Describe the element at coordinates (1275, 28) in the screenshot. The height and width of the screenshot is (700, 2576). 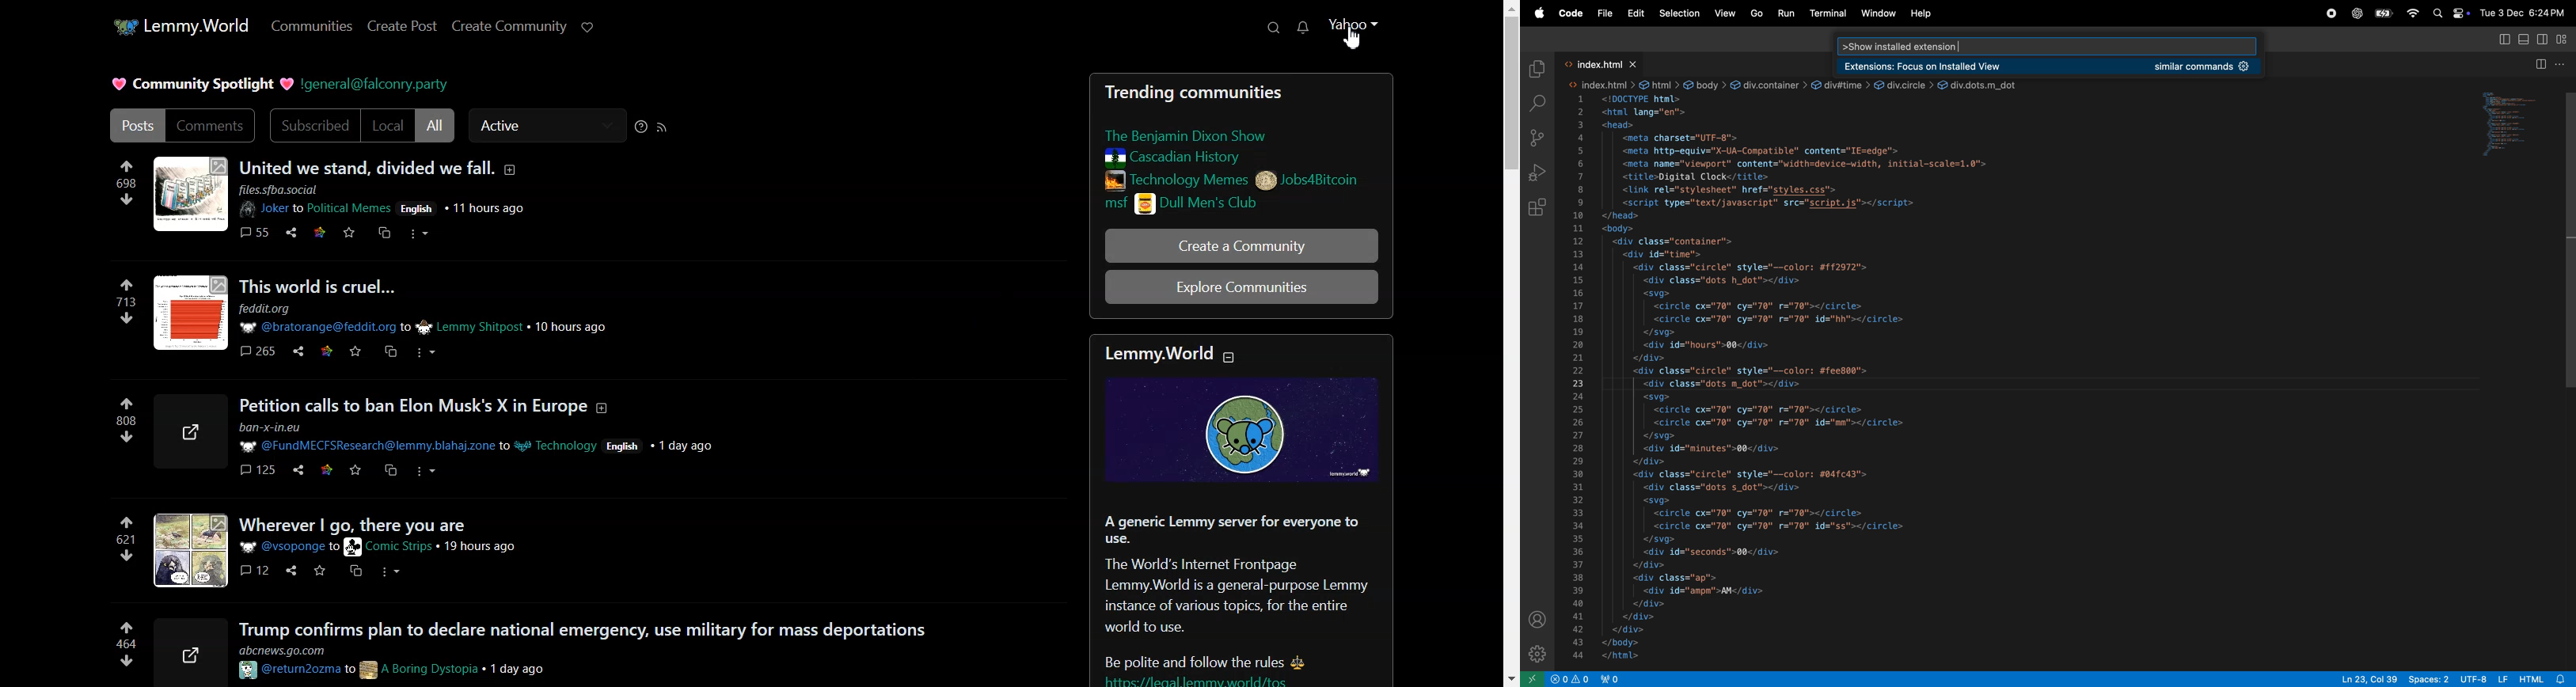
I see `Search` at that location.